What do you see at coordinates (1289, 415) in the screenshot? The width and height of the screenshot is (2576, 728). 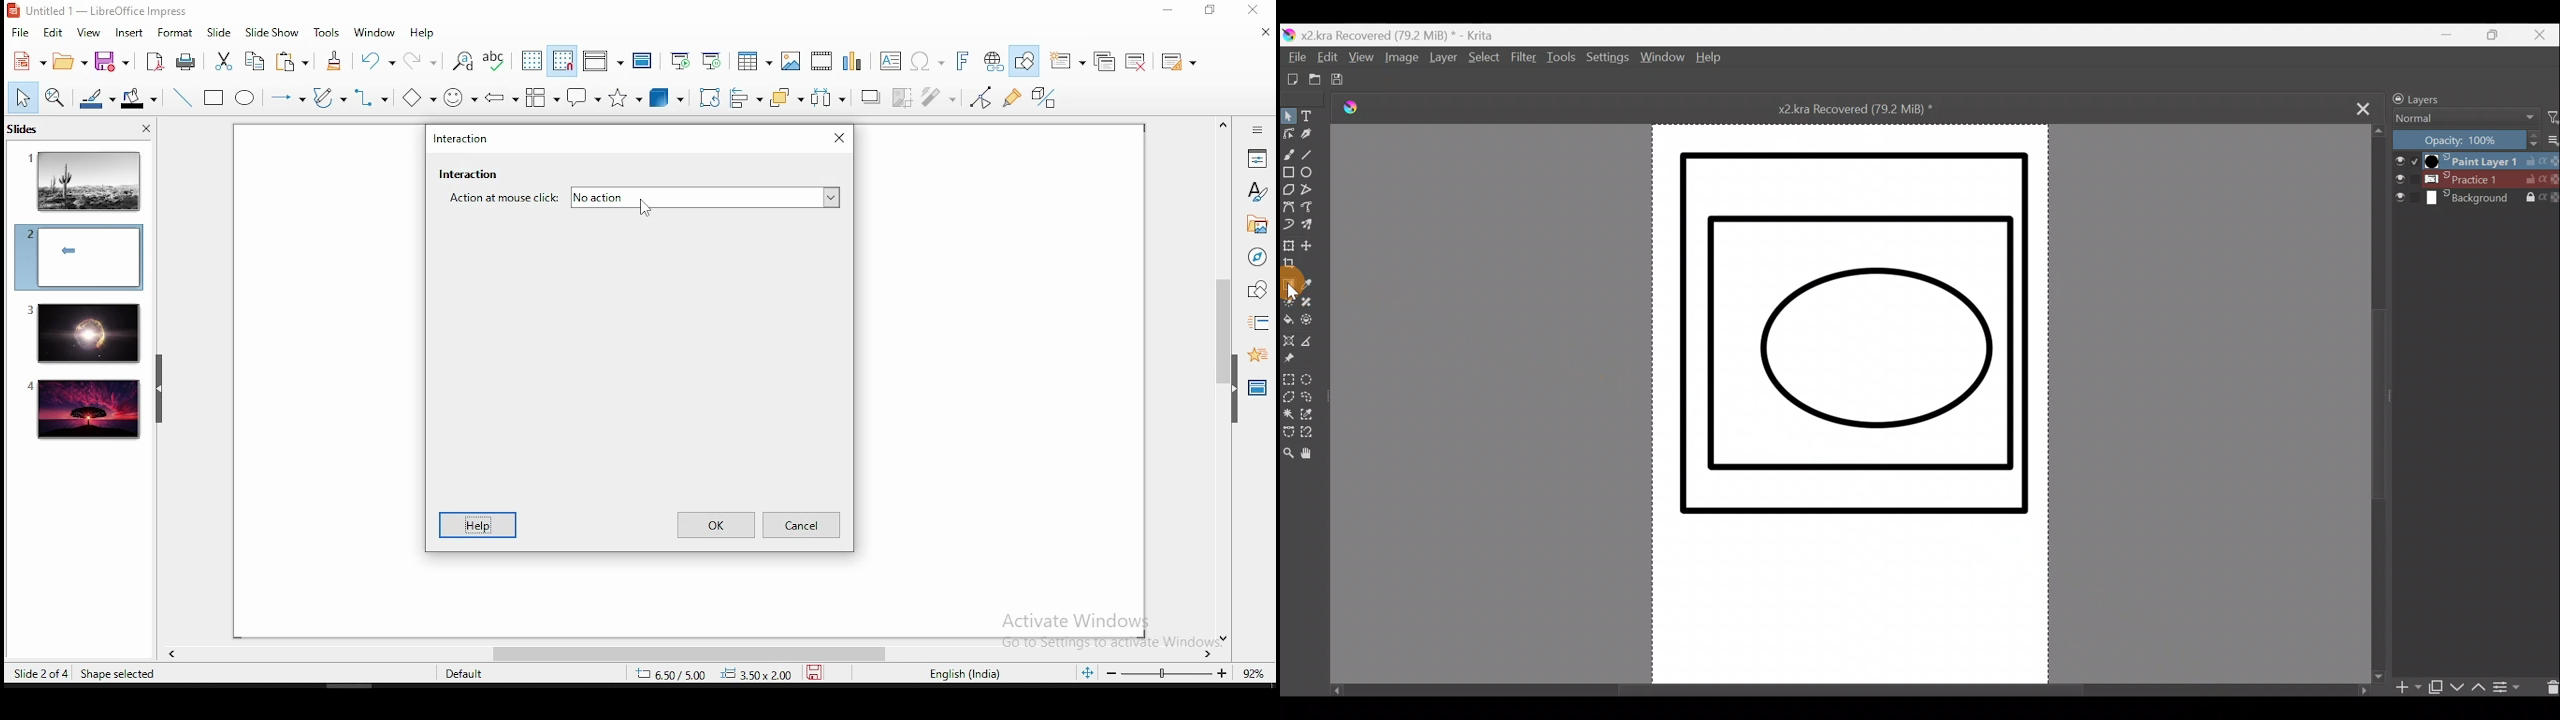 I see `Contiguous selection tool` at bounding box center [1289, 415].